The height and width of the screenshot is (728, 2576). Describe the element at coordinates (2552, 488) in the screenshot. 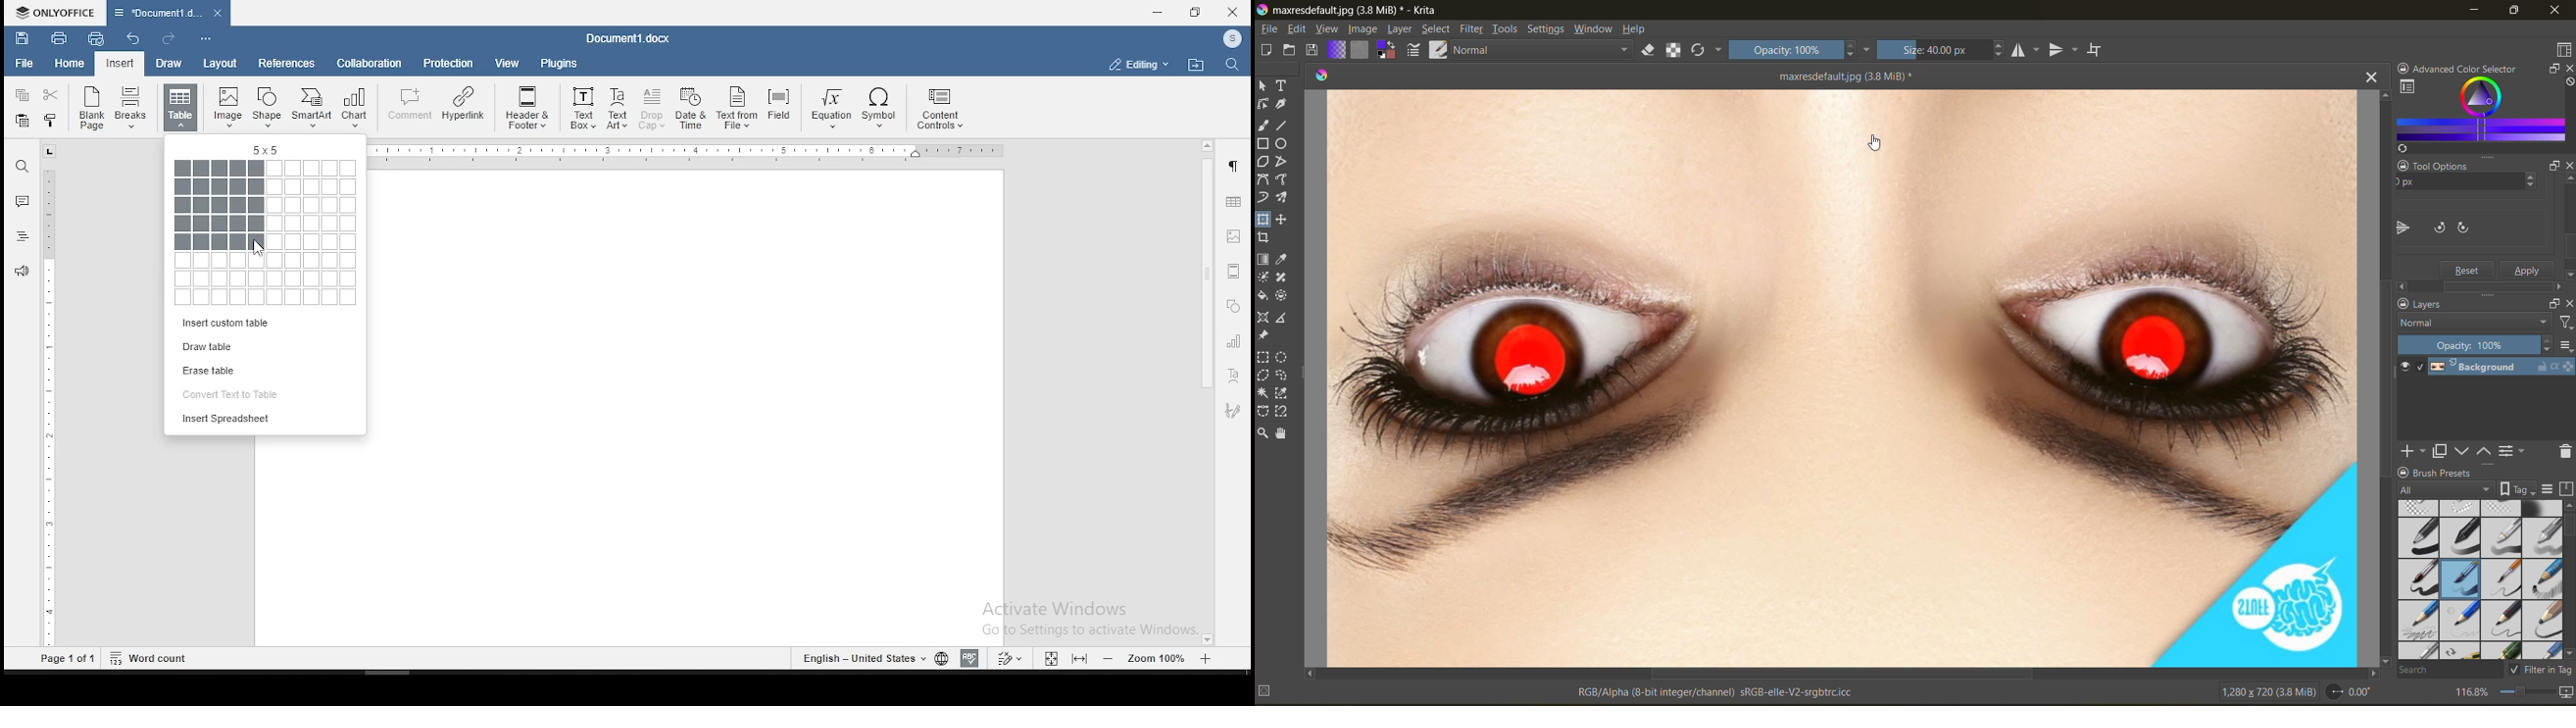

I see `display settings` at that location.